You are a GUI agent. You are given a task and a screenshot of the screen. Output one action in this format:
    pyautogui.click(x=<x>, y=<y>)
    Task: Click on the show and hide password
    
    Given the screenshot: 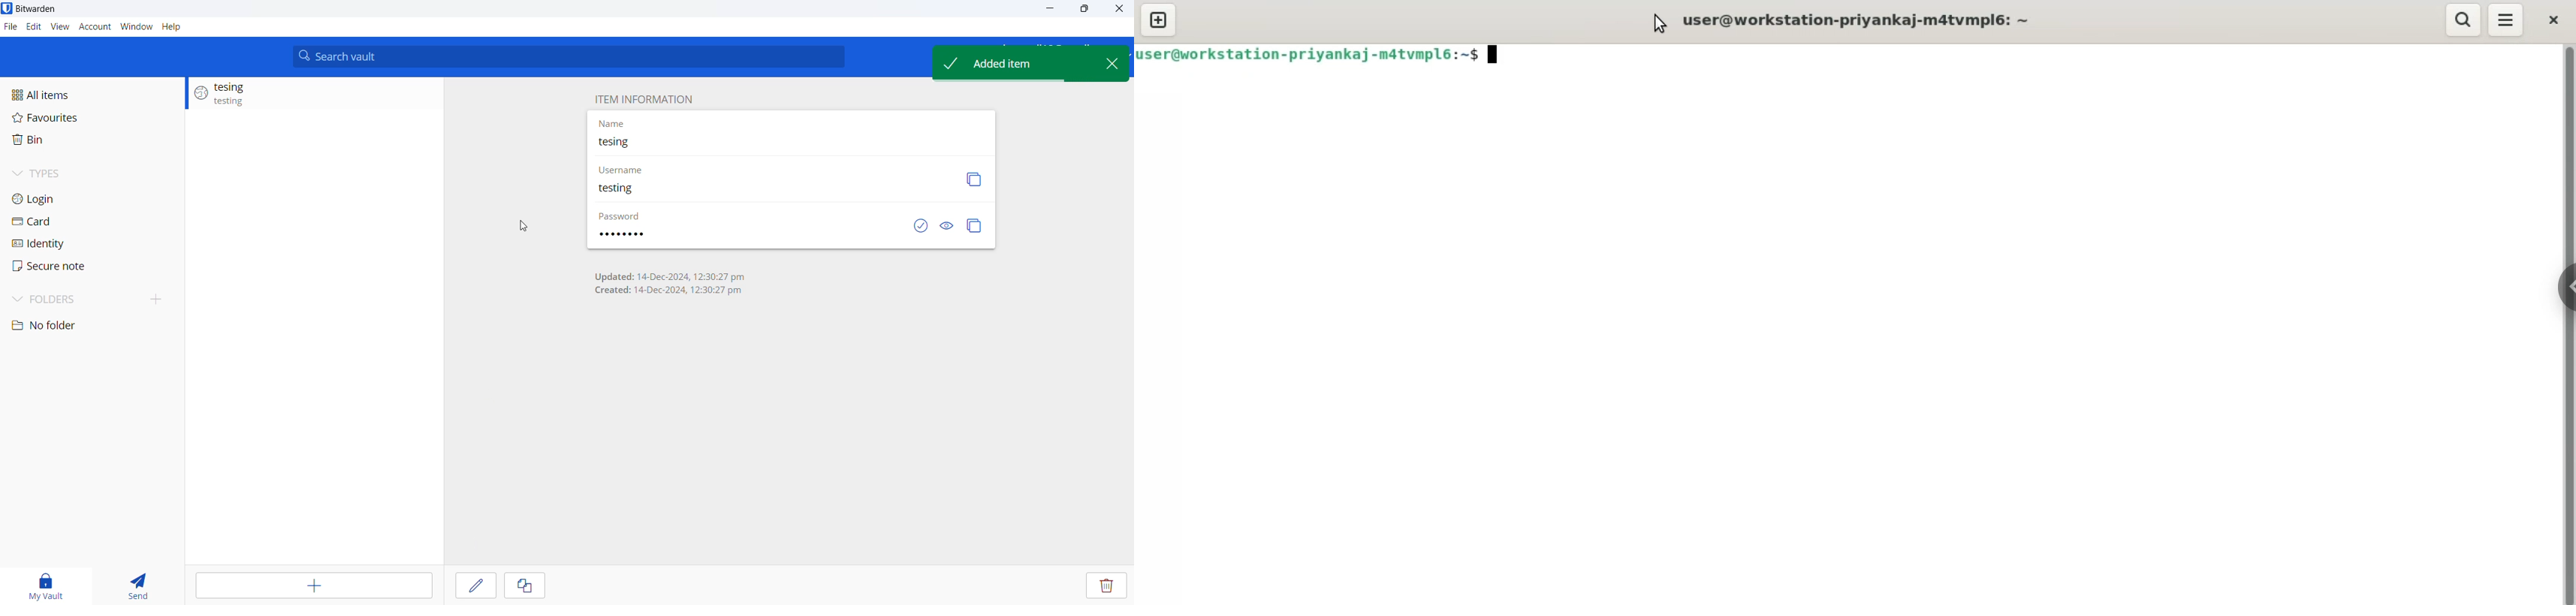 What is the action you would take?
    pyautogui.click(x=950, y=227)
    